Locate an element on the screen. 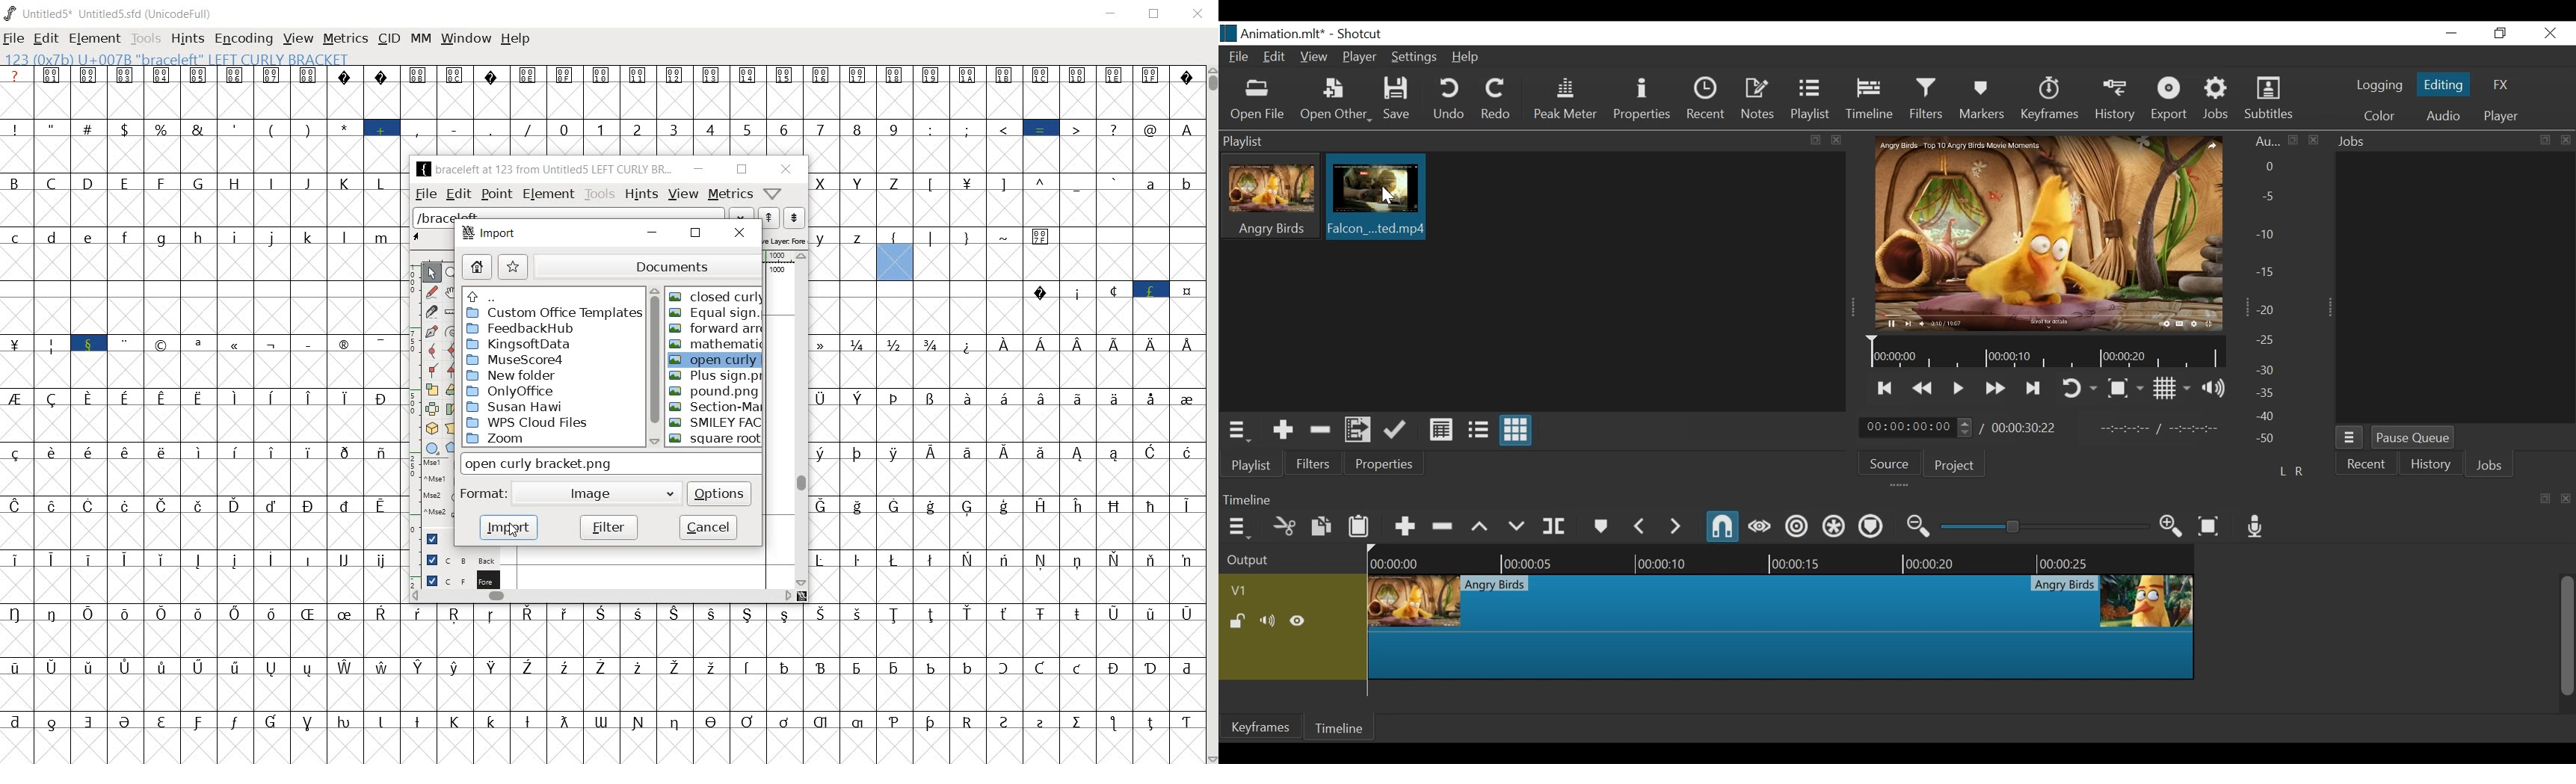  Restore is located at coordinates (2501, 33).